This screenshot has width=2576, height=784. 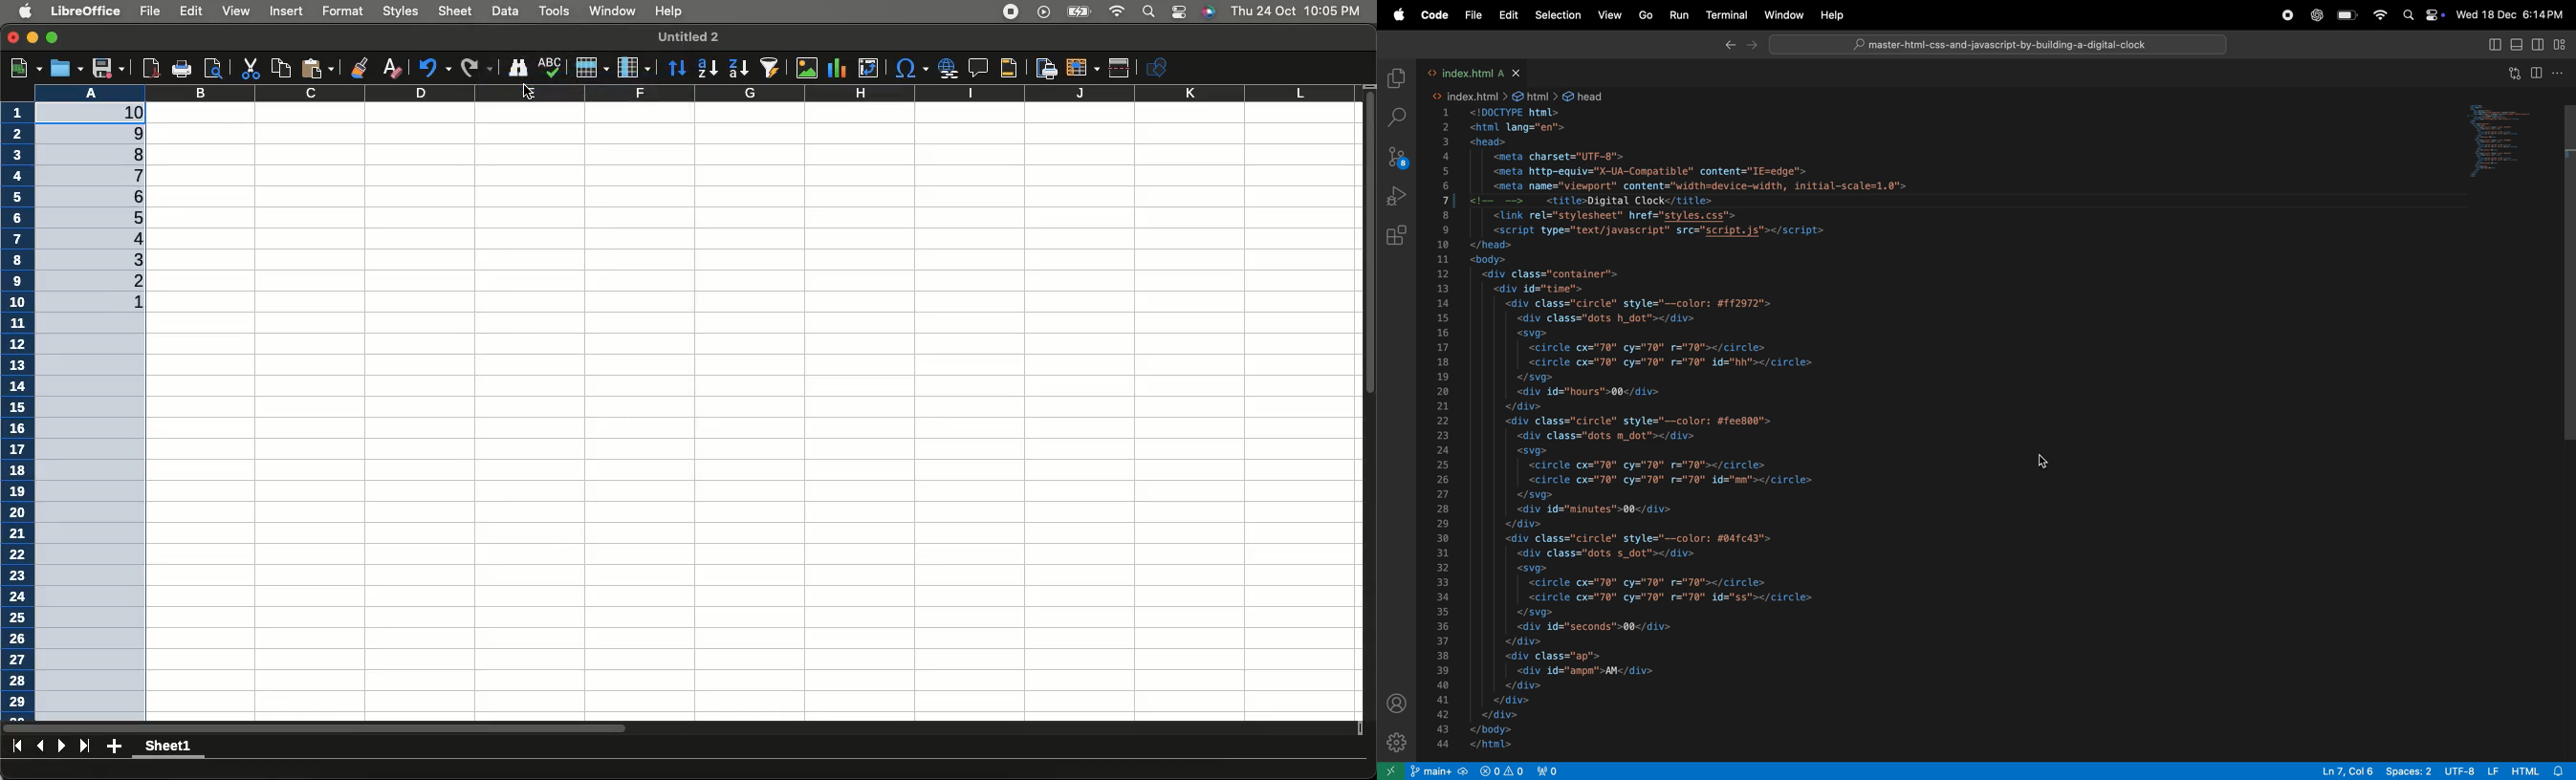 I want to click on settings, so click(x=1394, y=743).